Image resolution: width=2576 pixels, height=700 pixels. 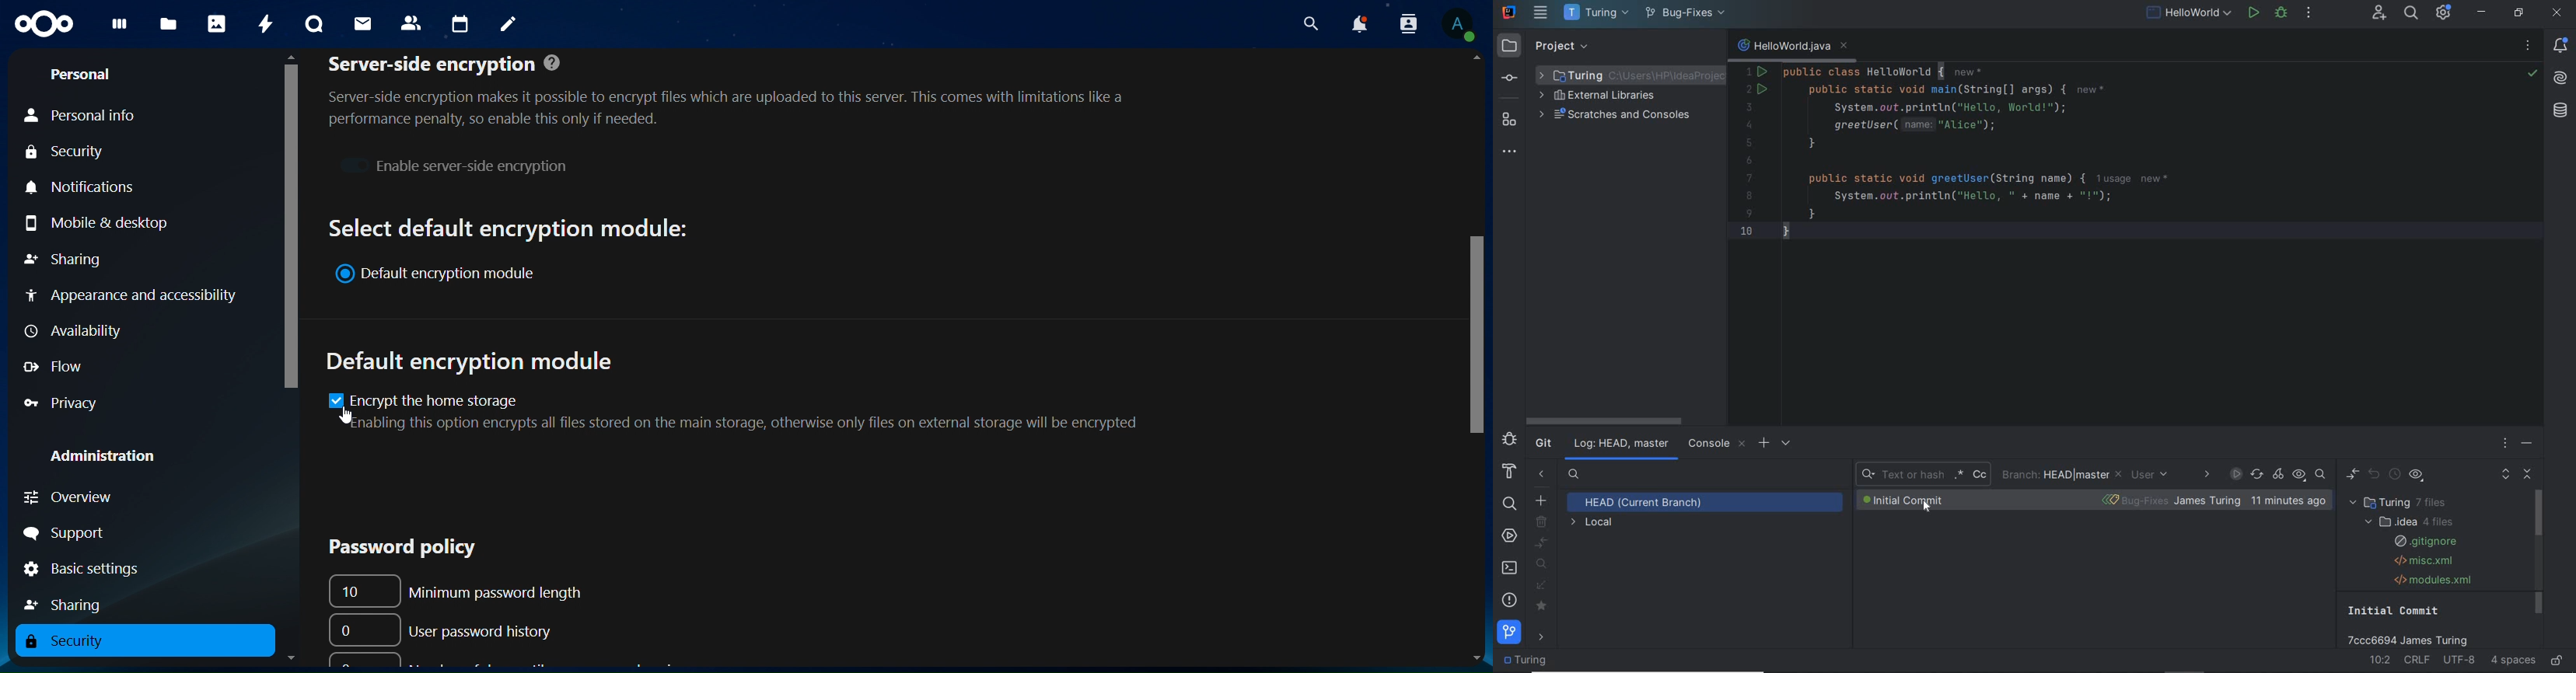 I want to click on administration, so click(x=115, y=458).